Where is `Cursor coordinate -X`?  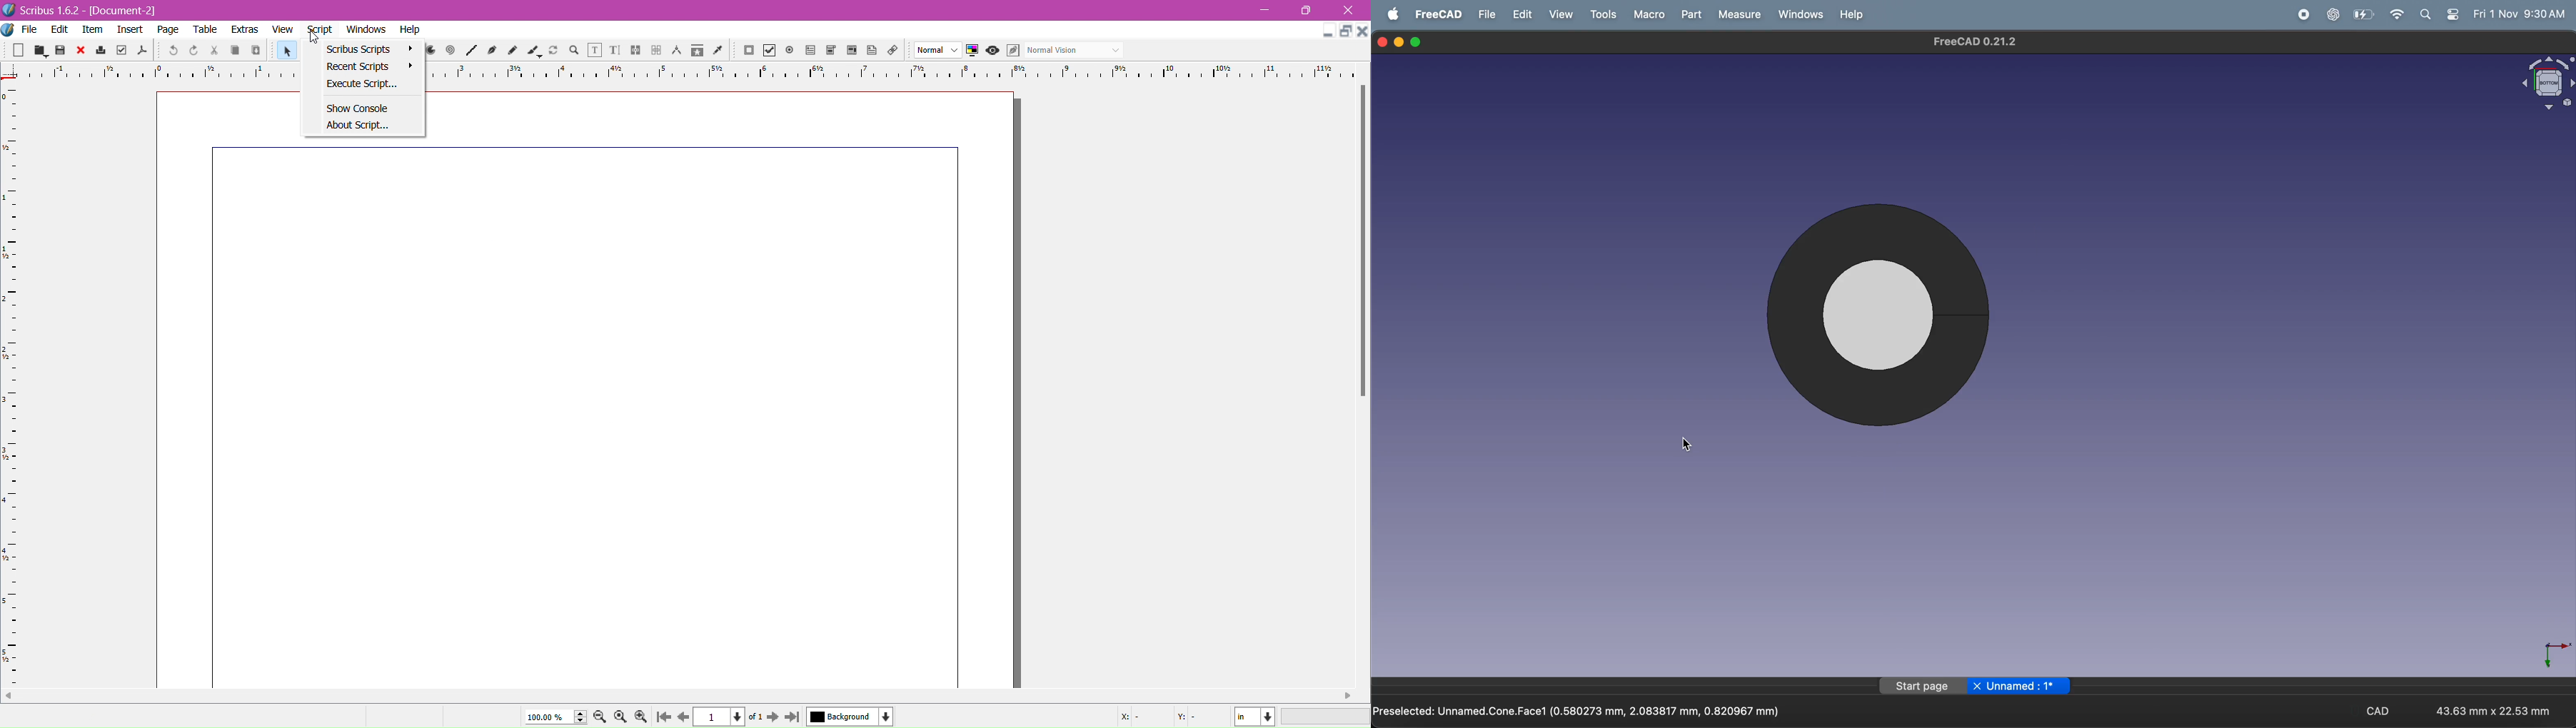
Cursor coordinate -X is located at coordinates (1137, 717).